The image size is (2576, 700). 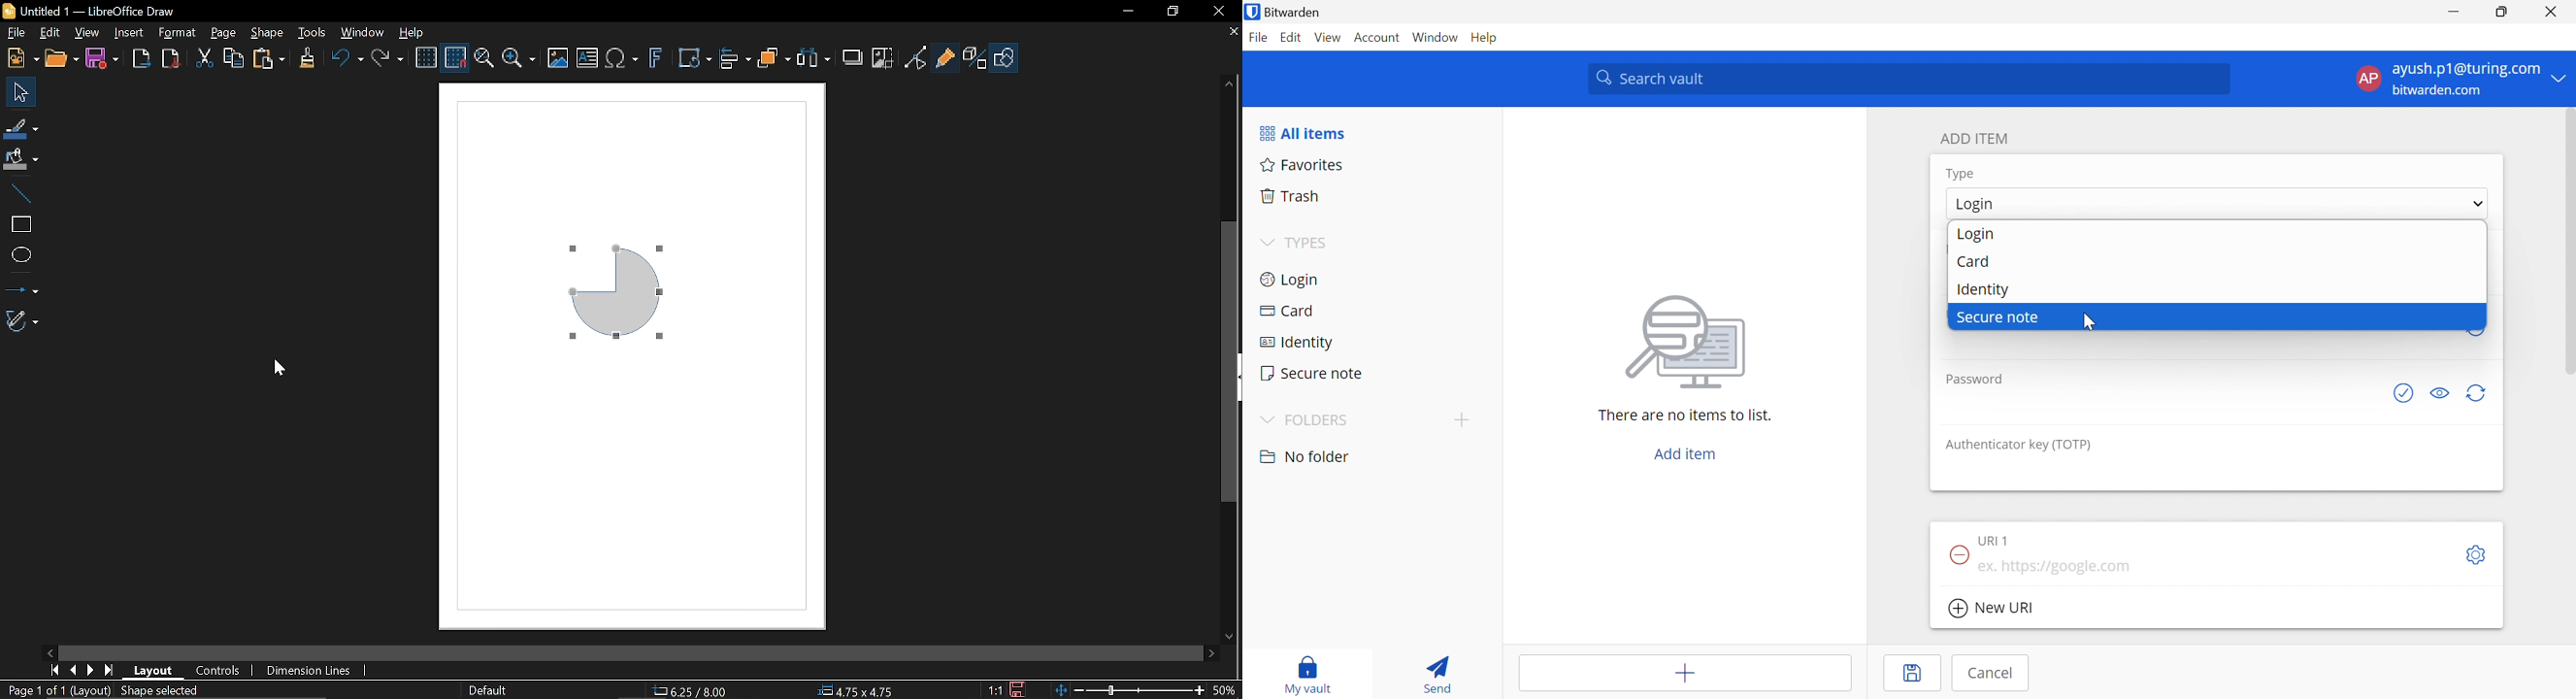 I want to click on Close tab, so click(x=1234, y=32).